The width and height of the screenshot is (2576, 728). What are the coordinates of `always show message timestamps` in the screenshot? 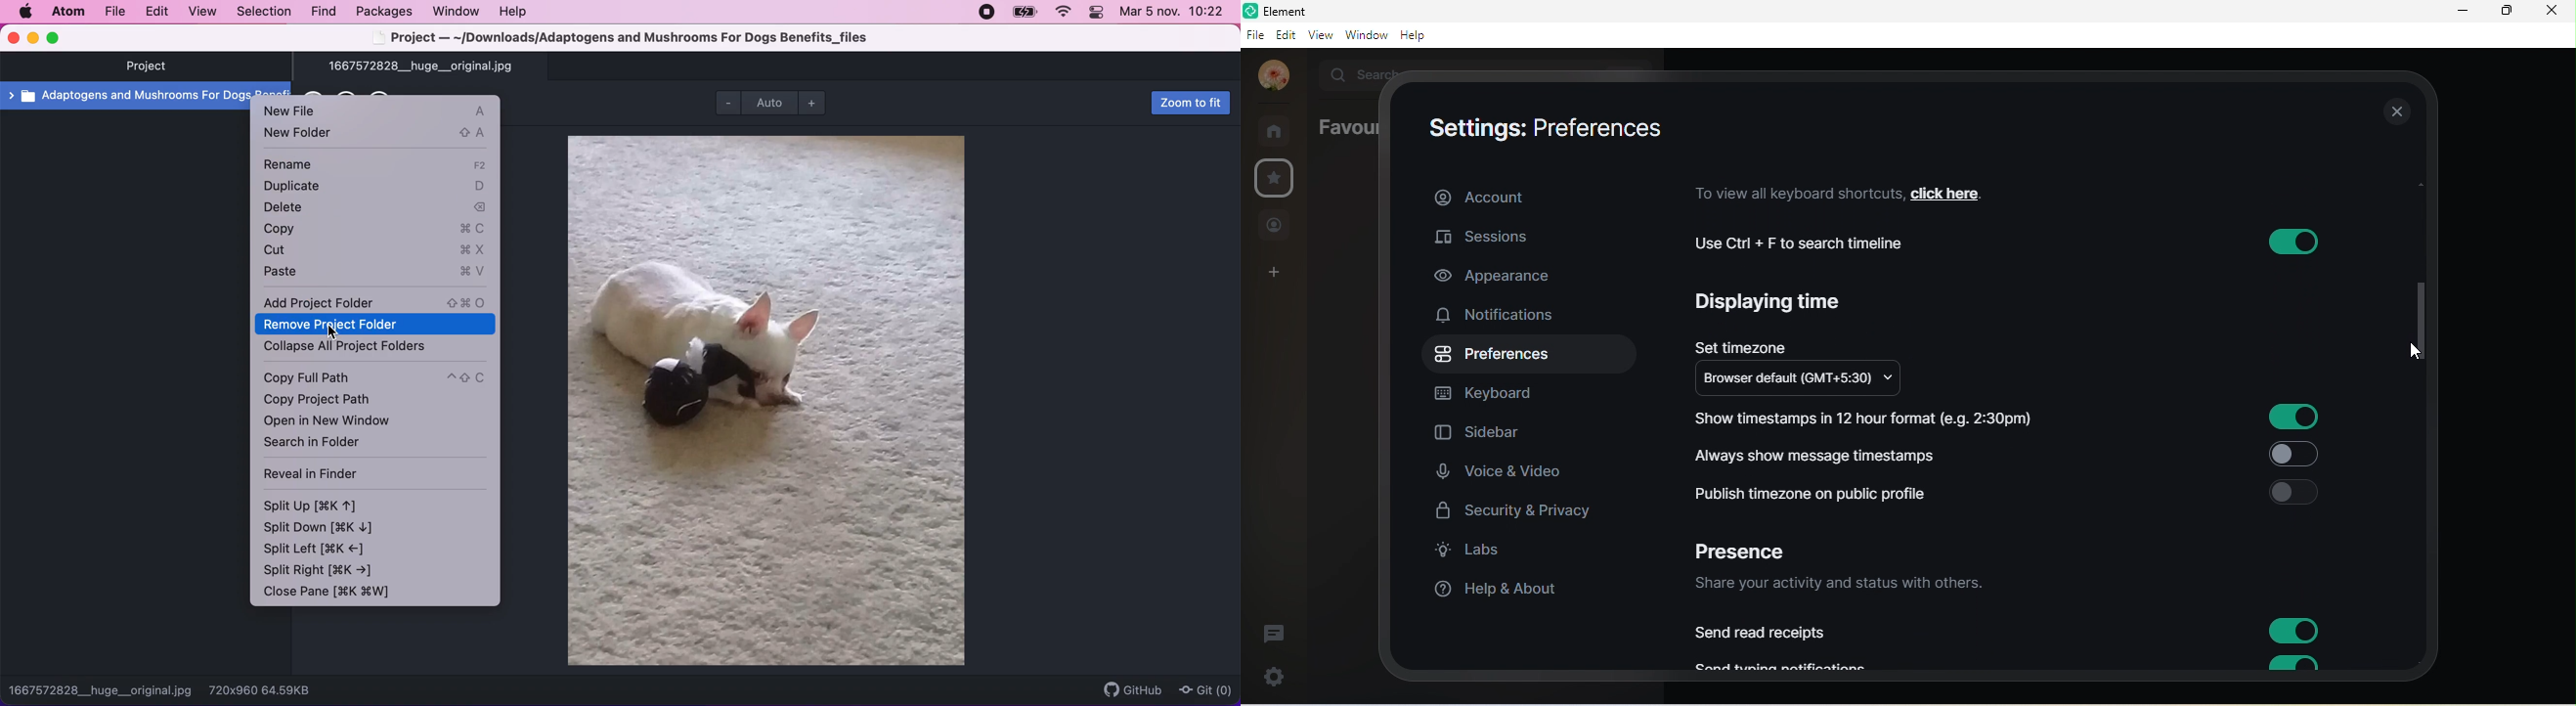 It's located at (1822, 454).